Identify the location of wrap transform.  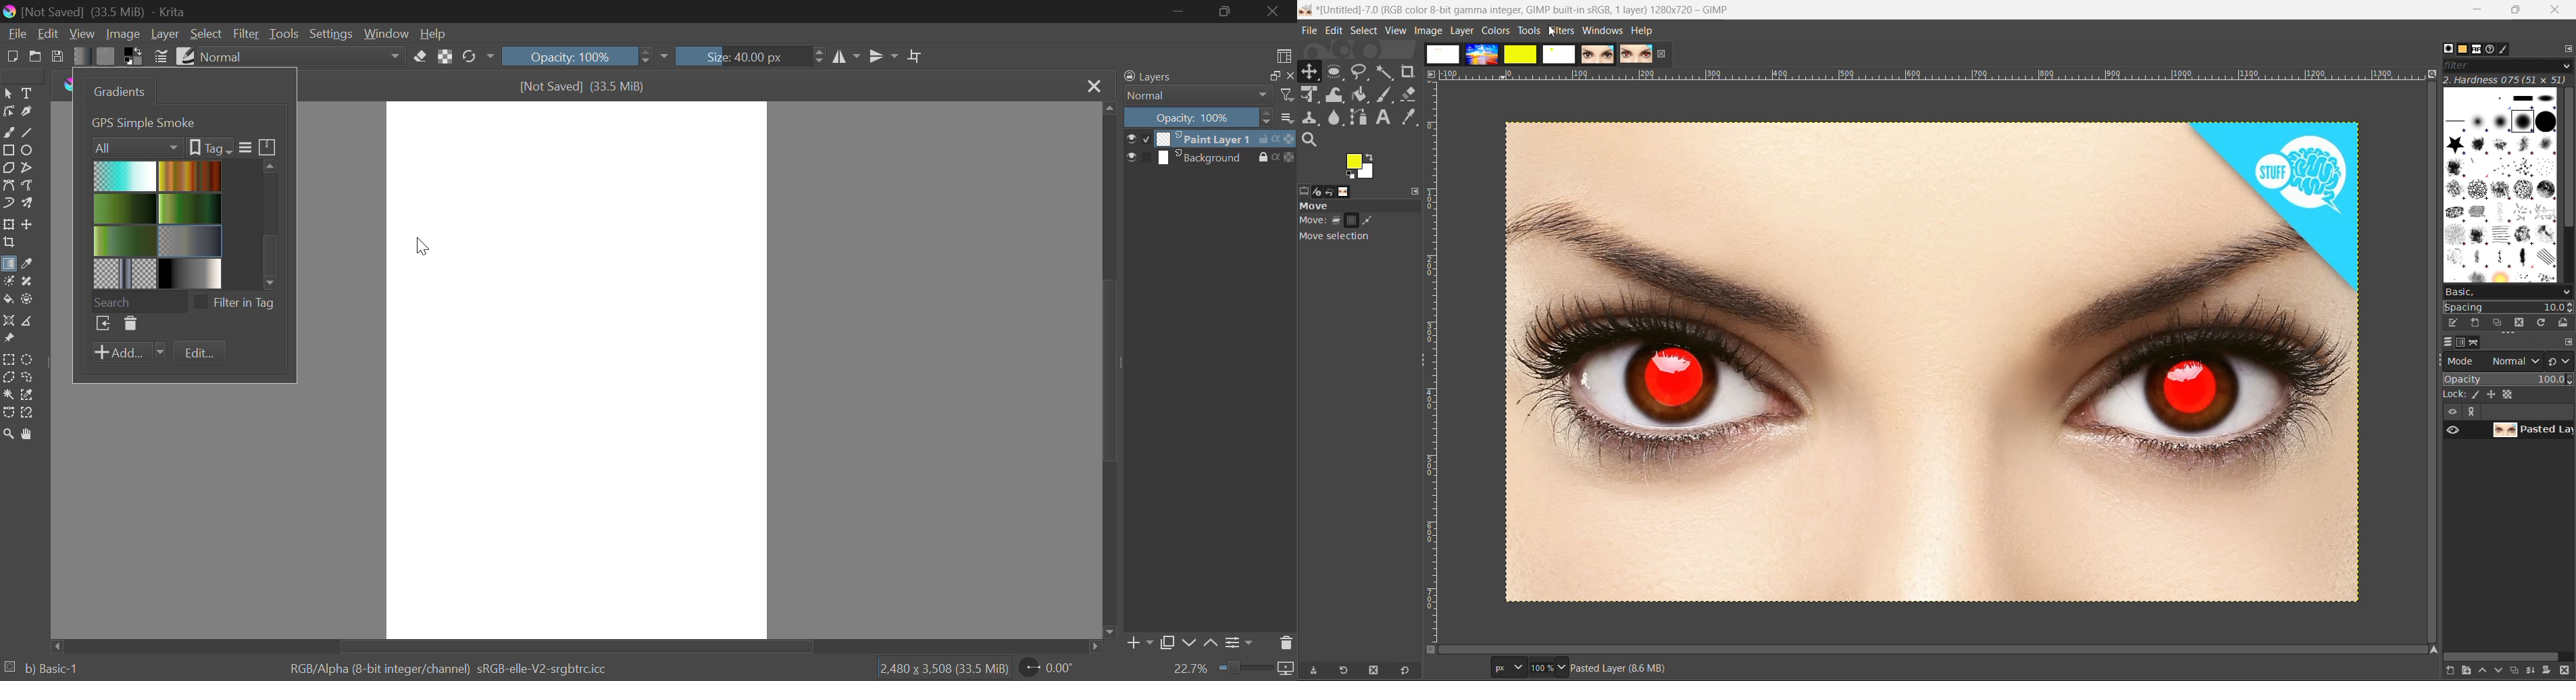
(1335, 95).